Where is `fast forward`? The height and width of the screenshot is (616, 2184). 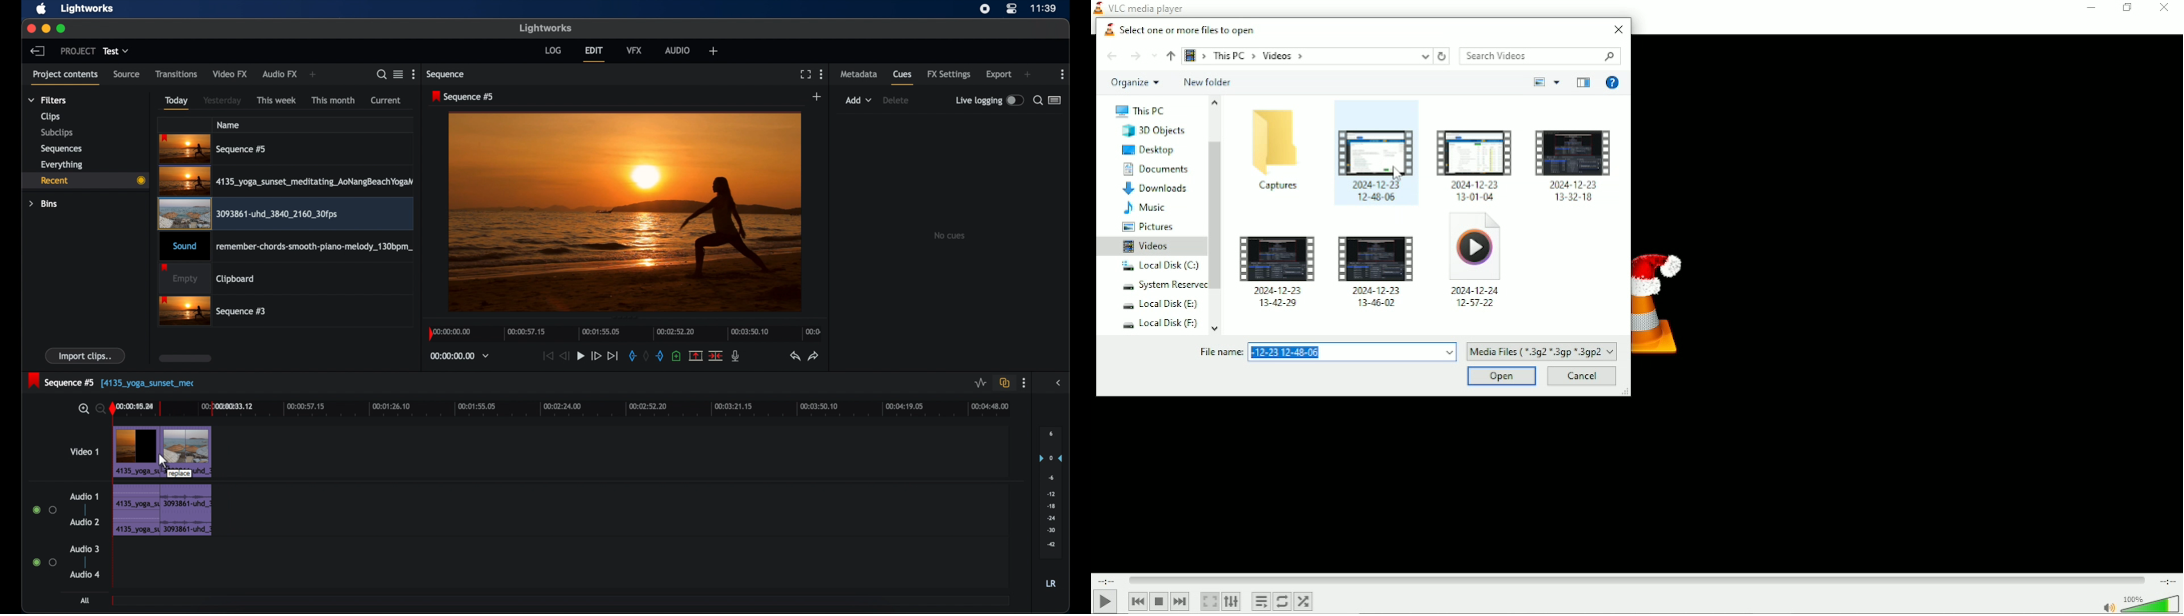 fast forward is located at coordinates (596, 356).